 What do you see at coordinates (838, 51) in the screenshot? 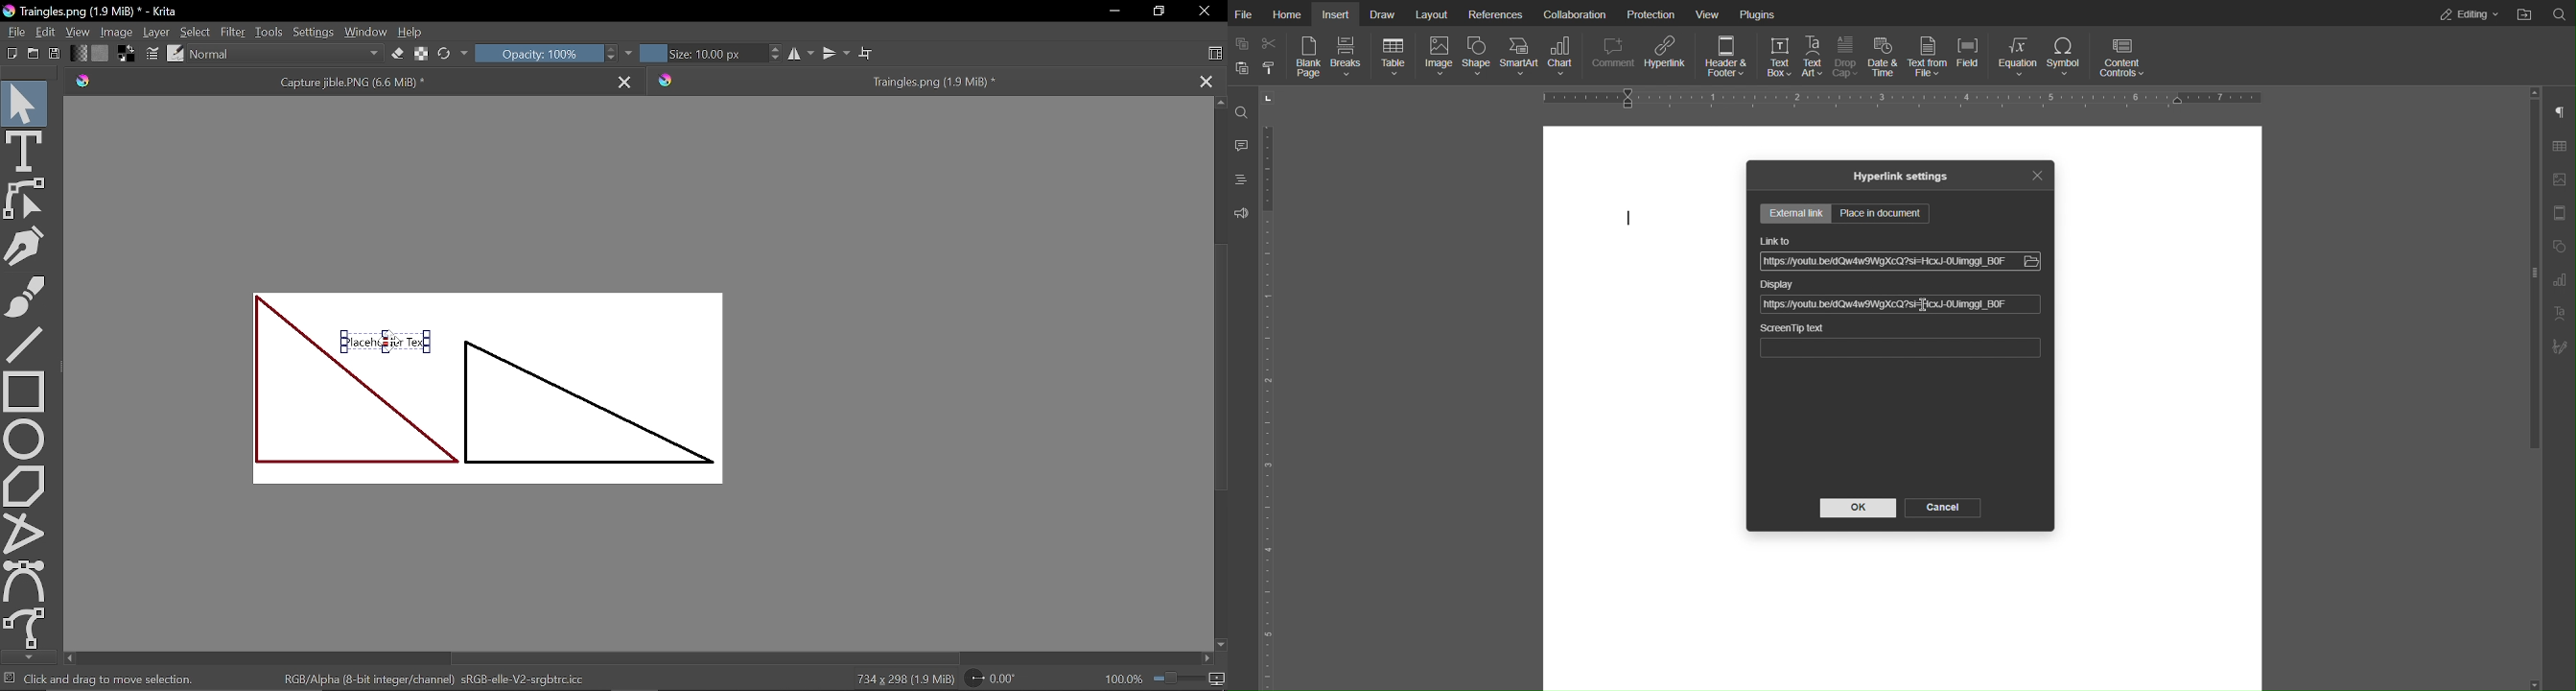
I see `Vertical mirror` at bounding box center [838, 51].